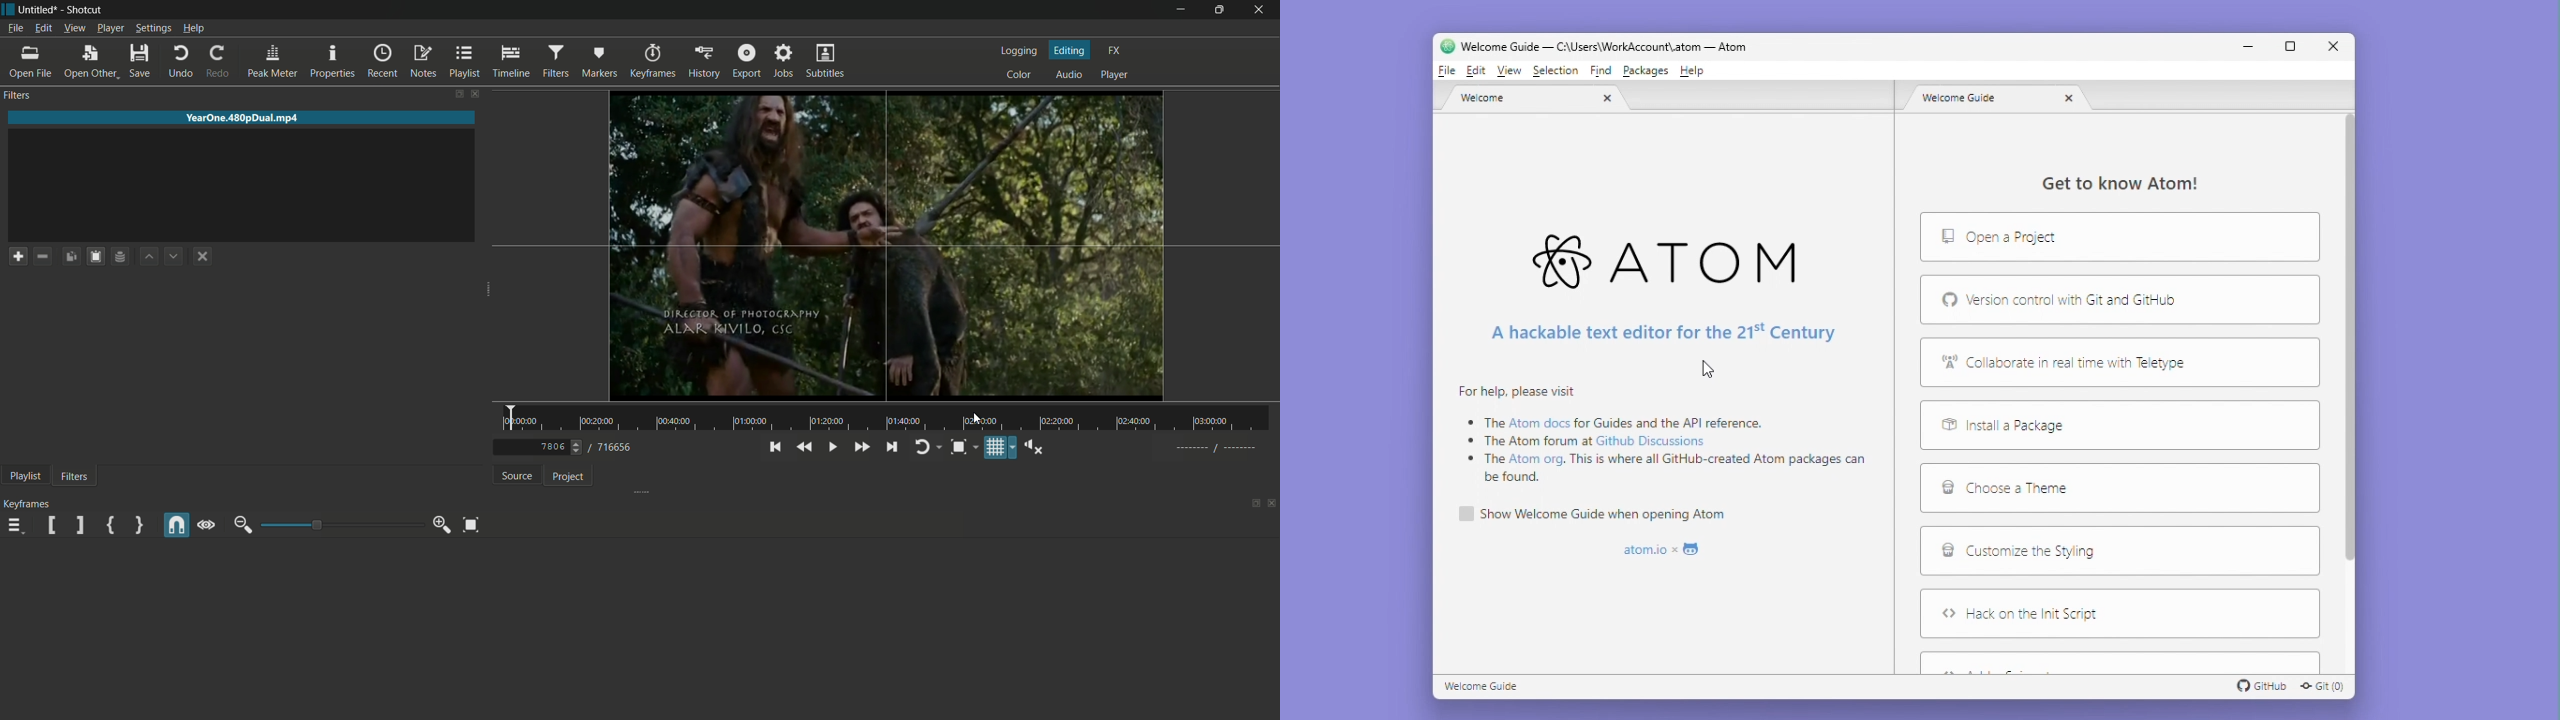 The image size is (2576, 728). What do you see at coordinates (31, 62) in the screenshot?
I see `open file` at bounding box center [31, 62].